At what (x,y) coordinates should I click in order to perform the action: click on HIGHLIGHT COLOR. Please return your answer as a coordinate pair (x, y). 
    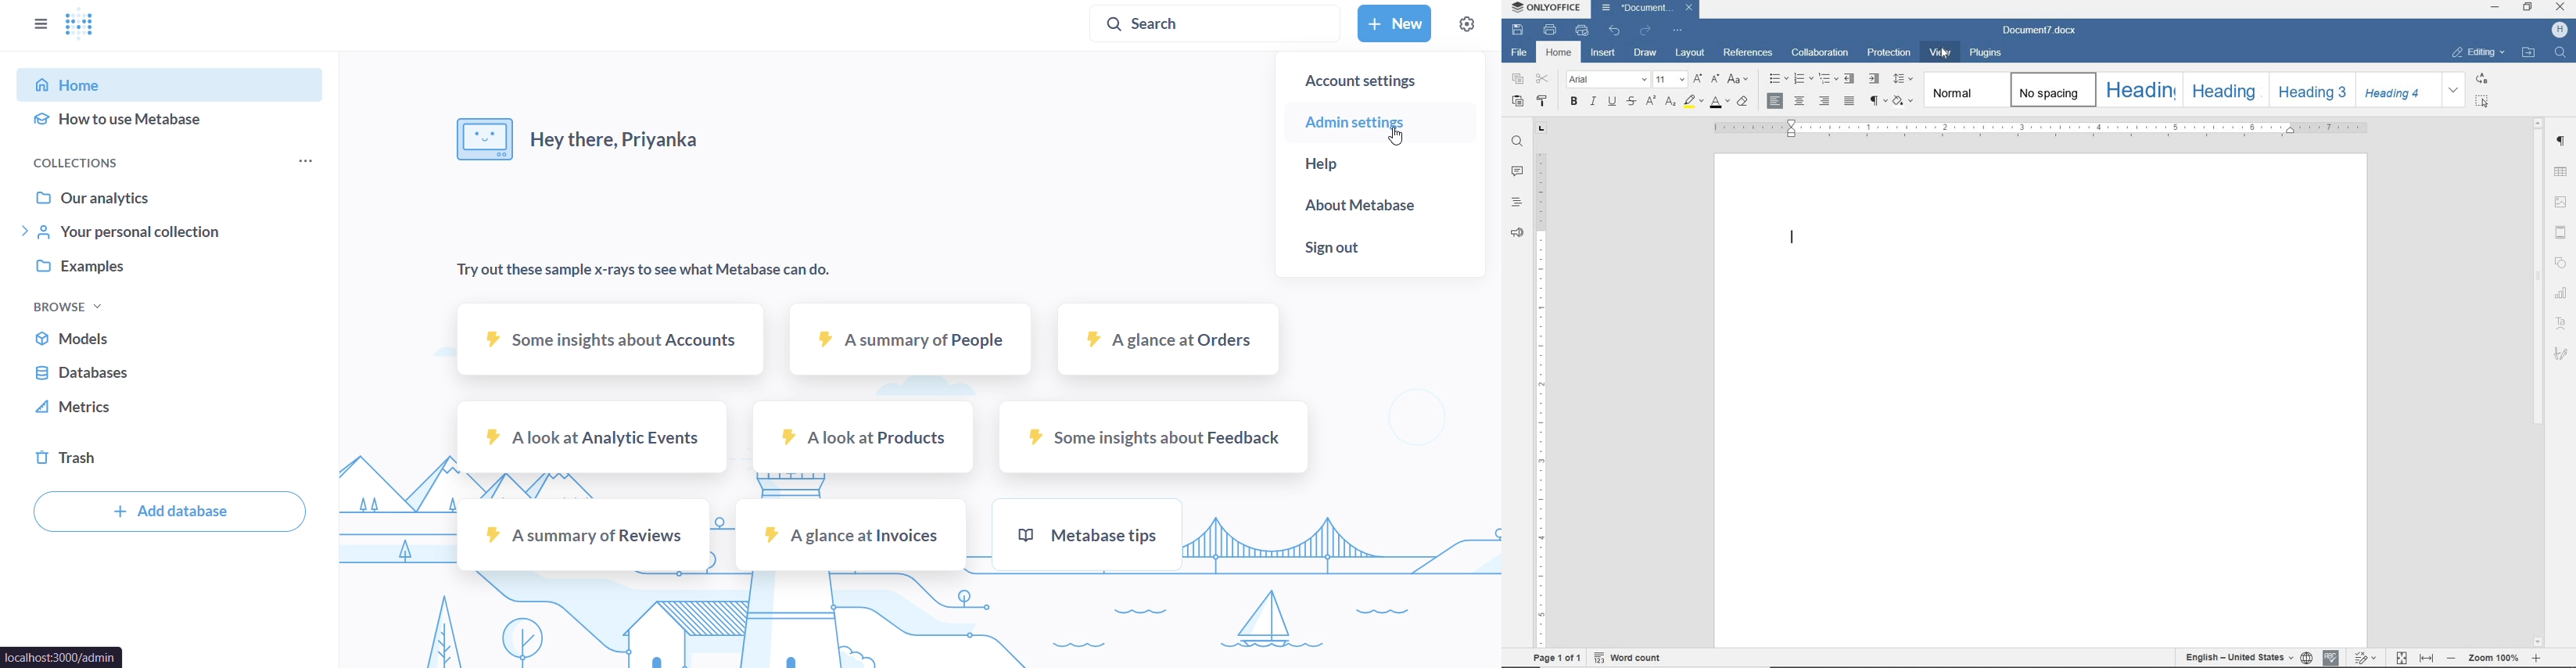
    Looking at the image, I should click on (1693, 102).